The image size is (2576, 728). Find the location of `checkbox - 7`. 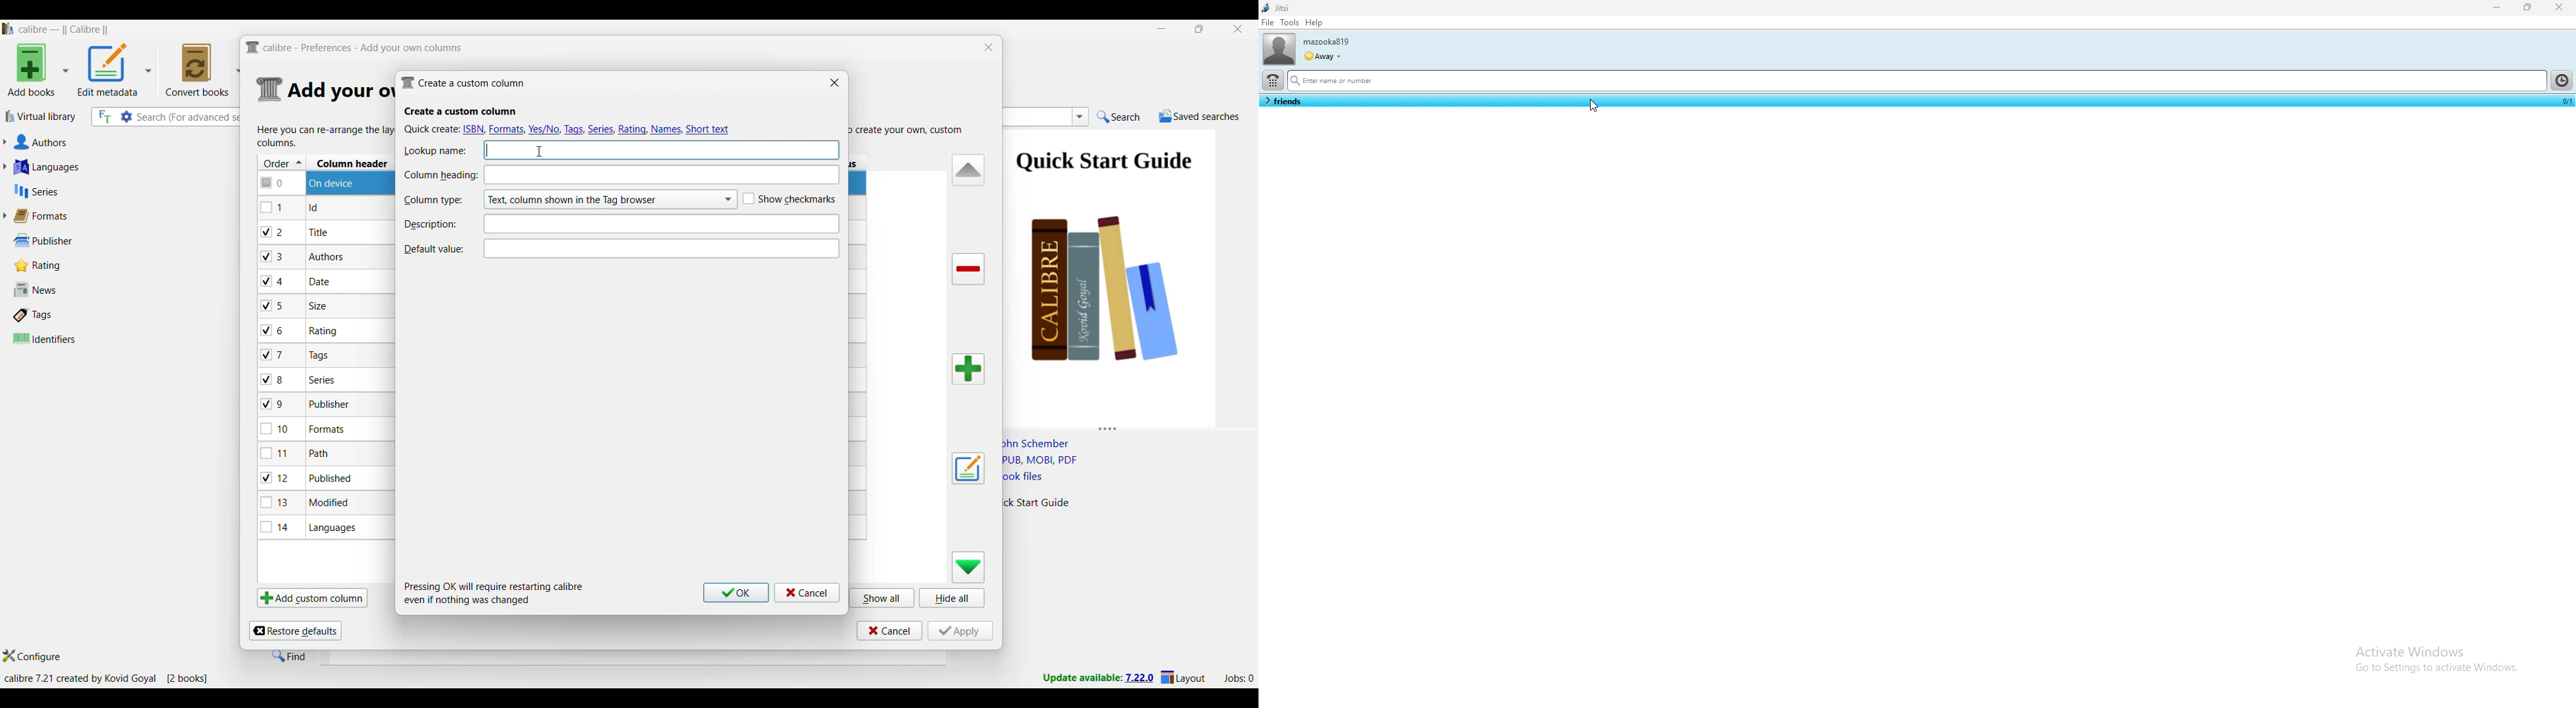

checkbox - 7 is located at coordinates (274, 355).